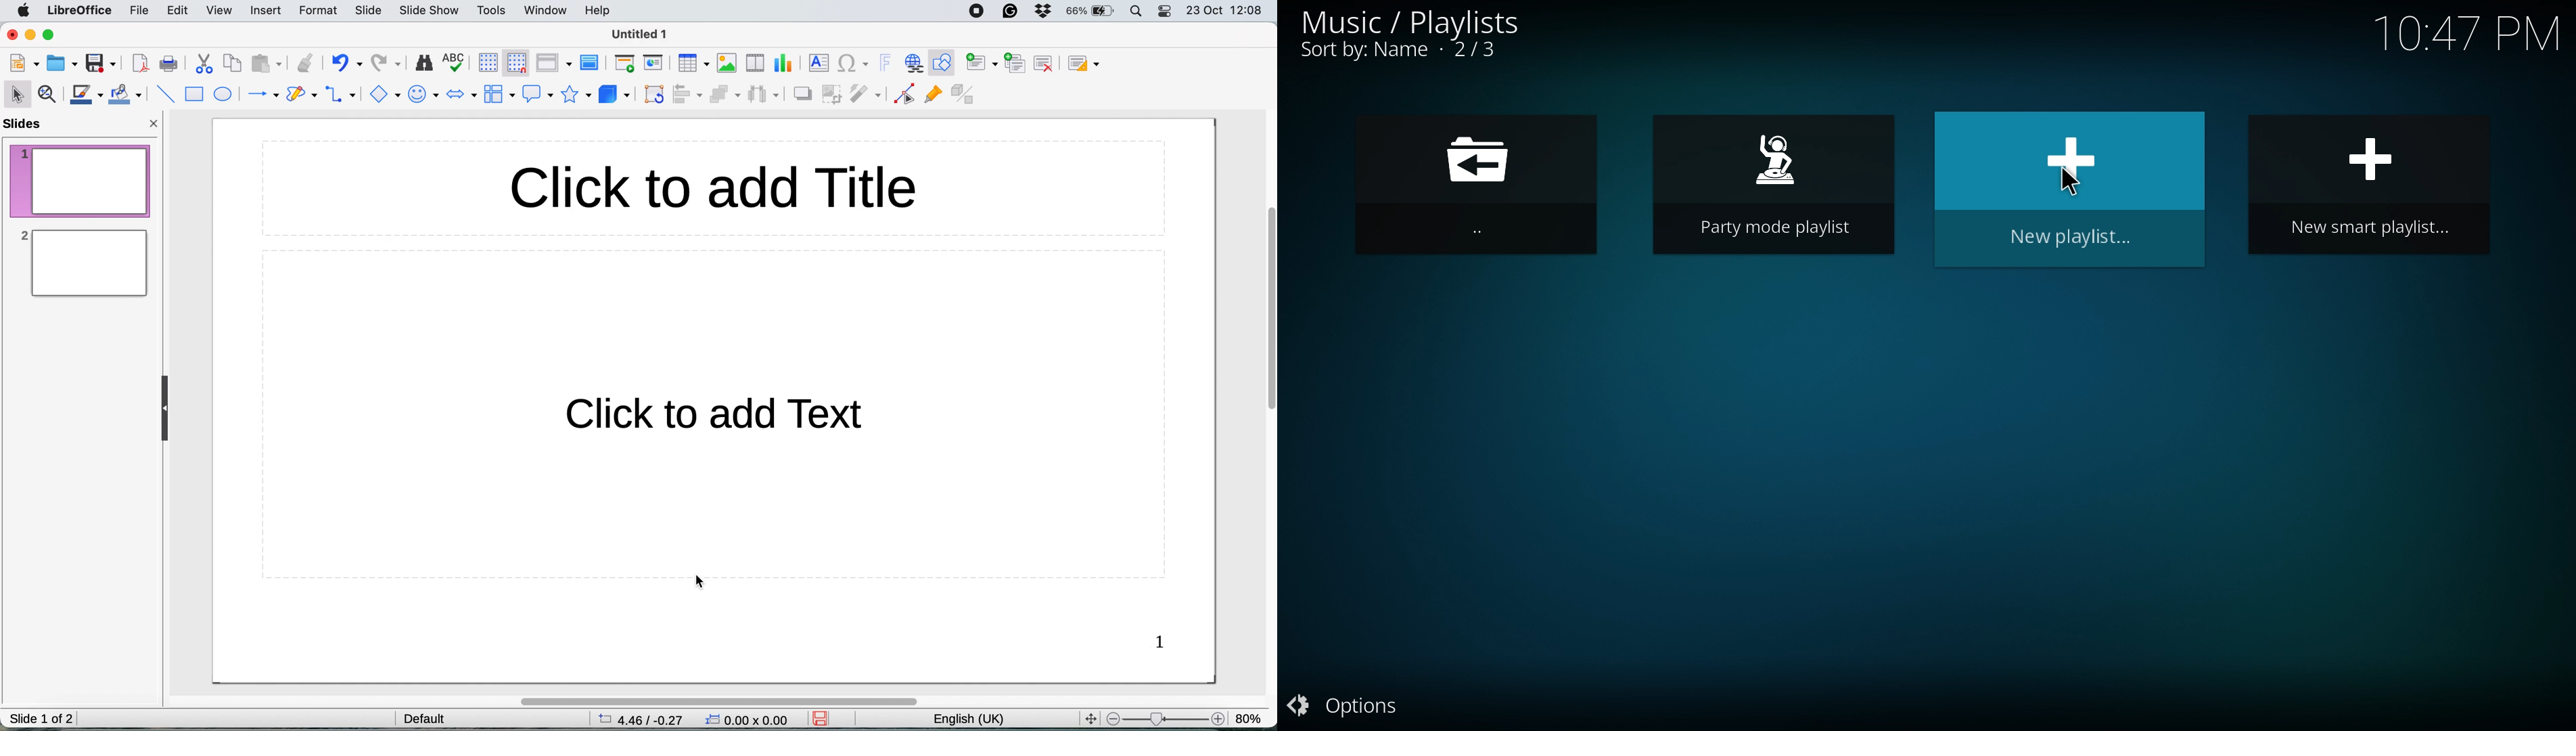  What do you see at coordinates (423, 94) in the screenshot?
I see `insert emojis` at bounding box center [423, 94].